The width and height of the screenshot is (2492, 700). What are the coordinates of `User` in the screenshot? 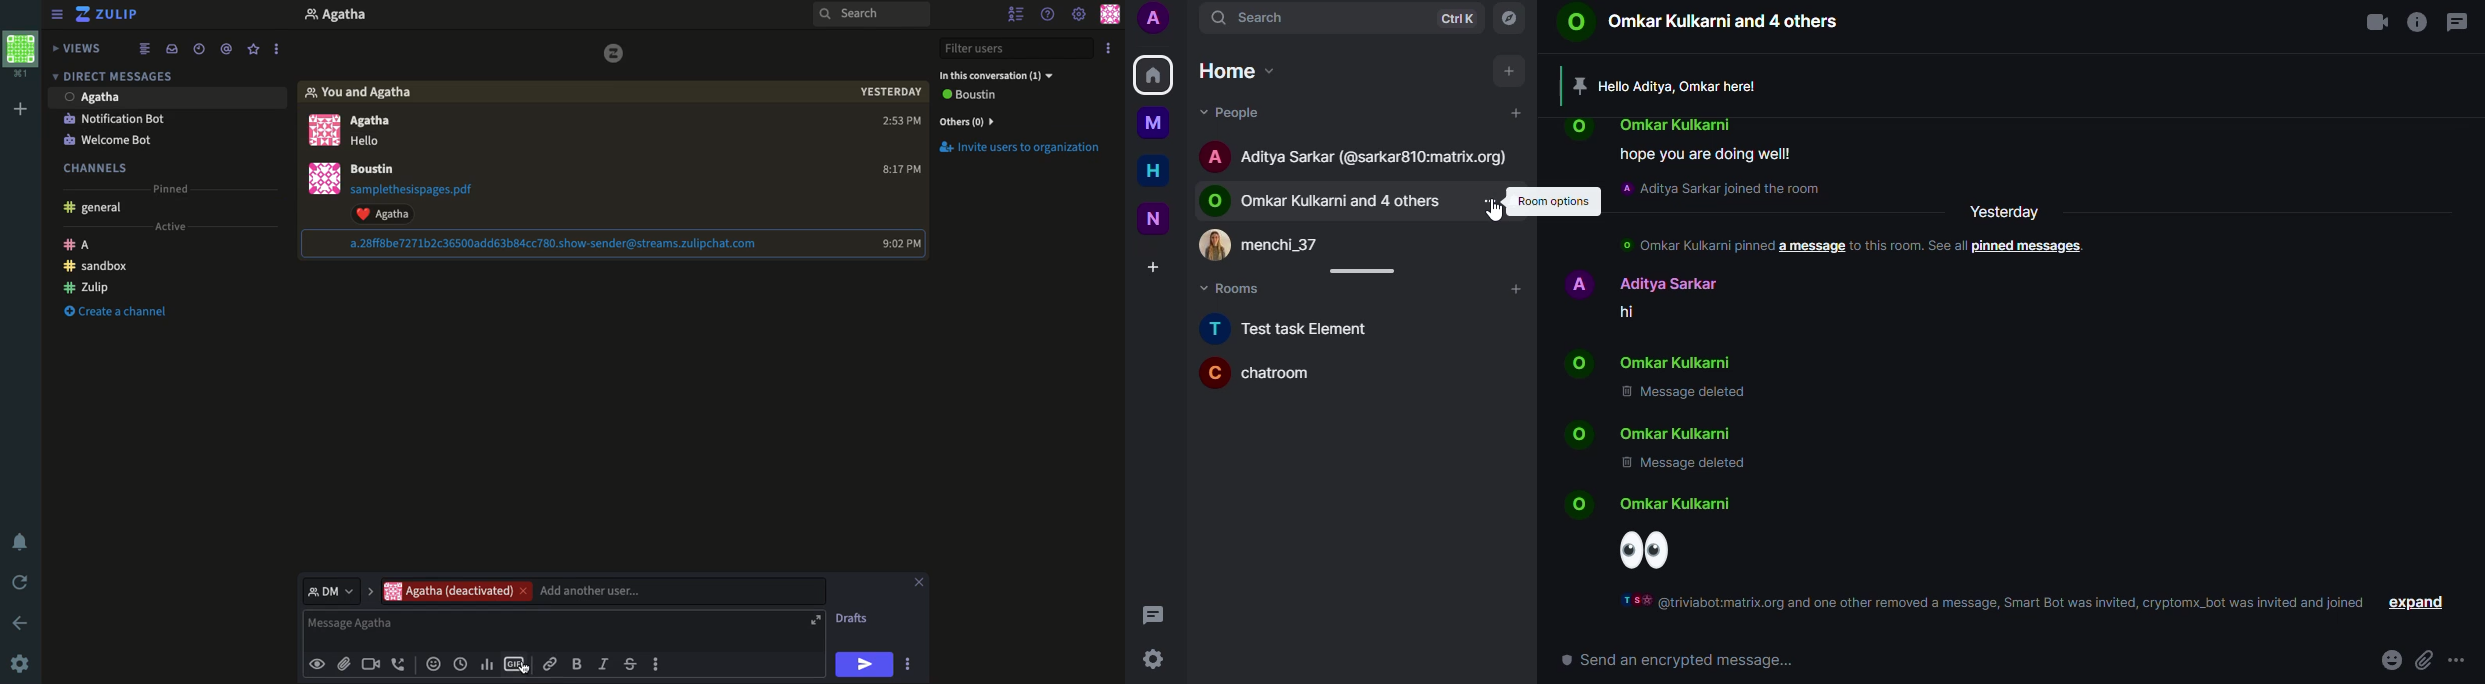 It's located at (381, 169).